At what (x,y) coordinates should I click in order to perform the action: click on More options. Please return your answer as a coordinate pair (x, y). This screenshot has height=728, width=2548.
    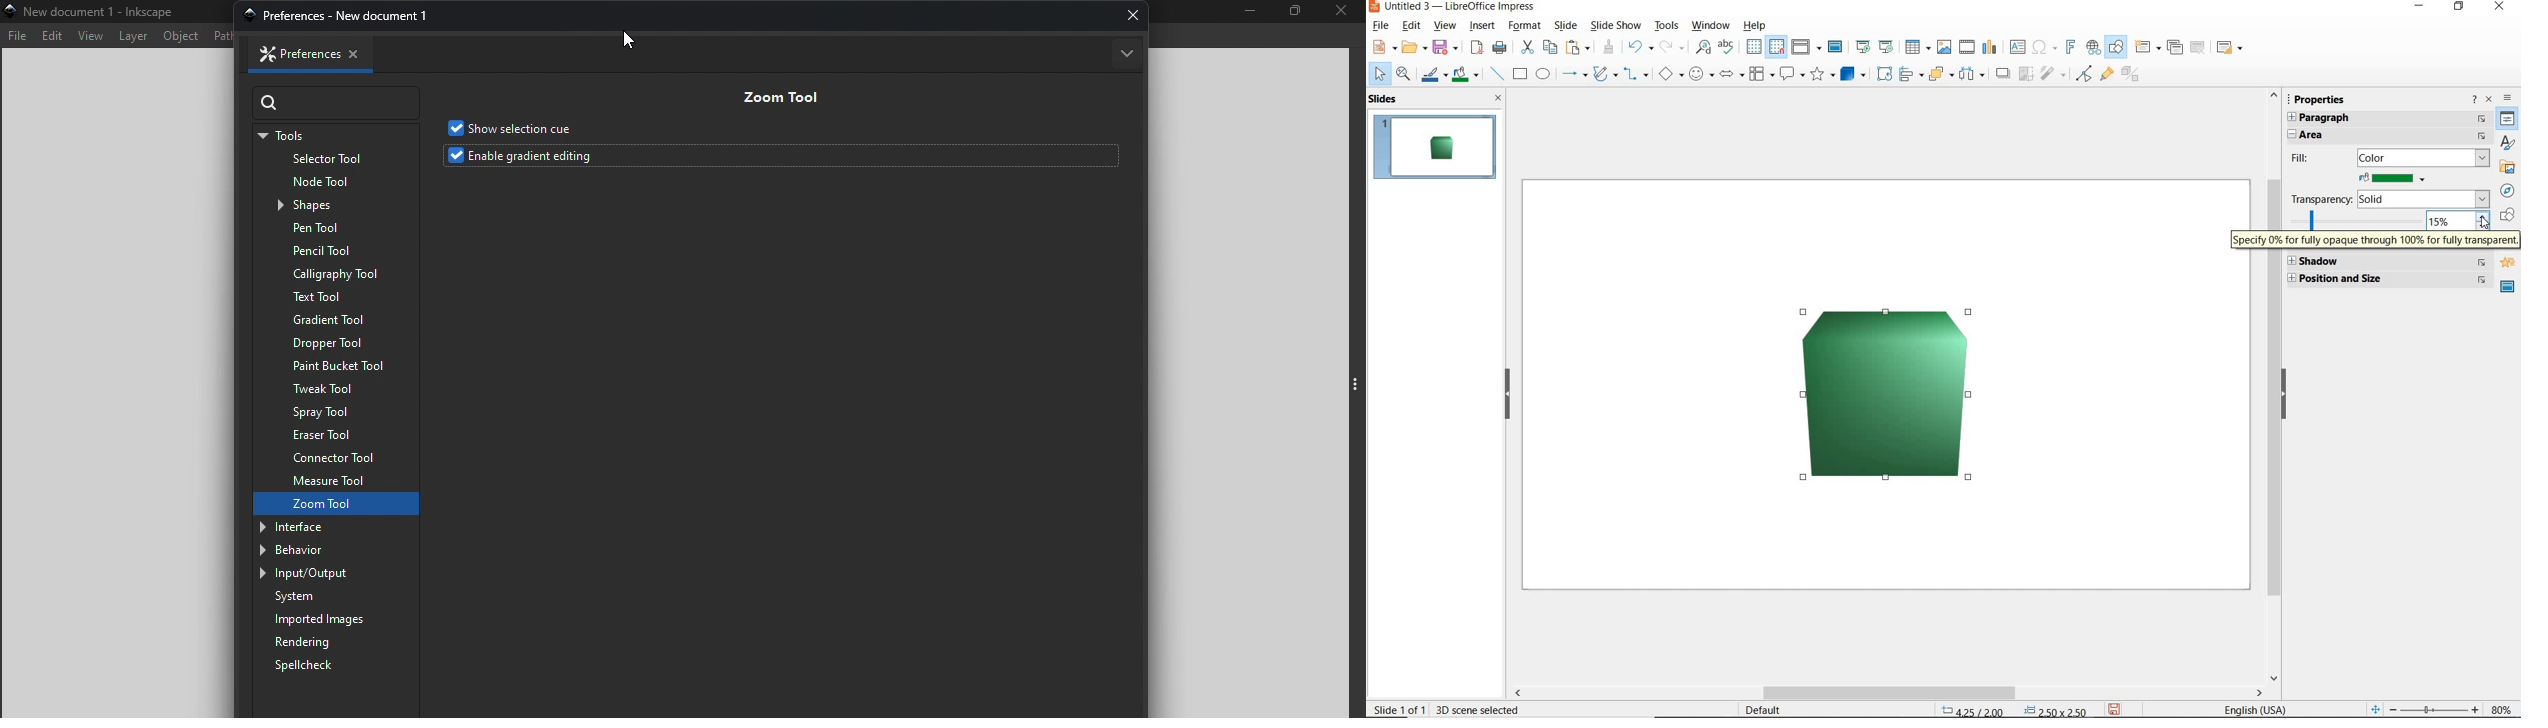
    Looking at the image, I should click on (1128, 53).